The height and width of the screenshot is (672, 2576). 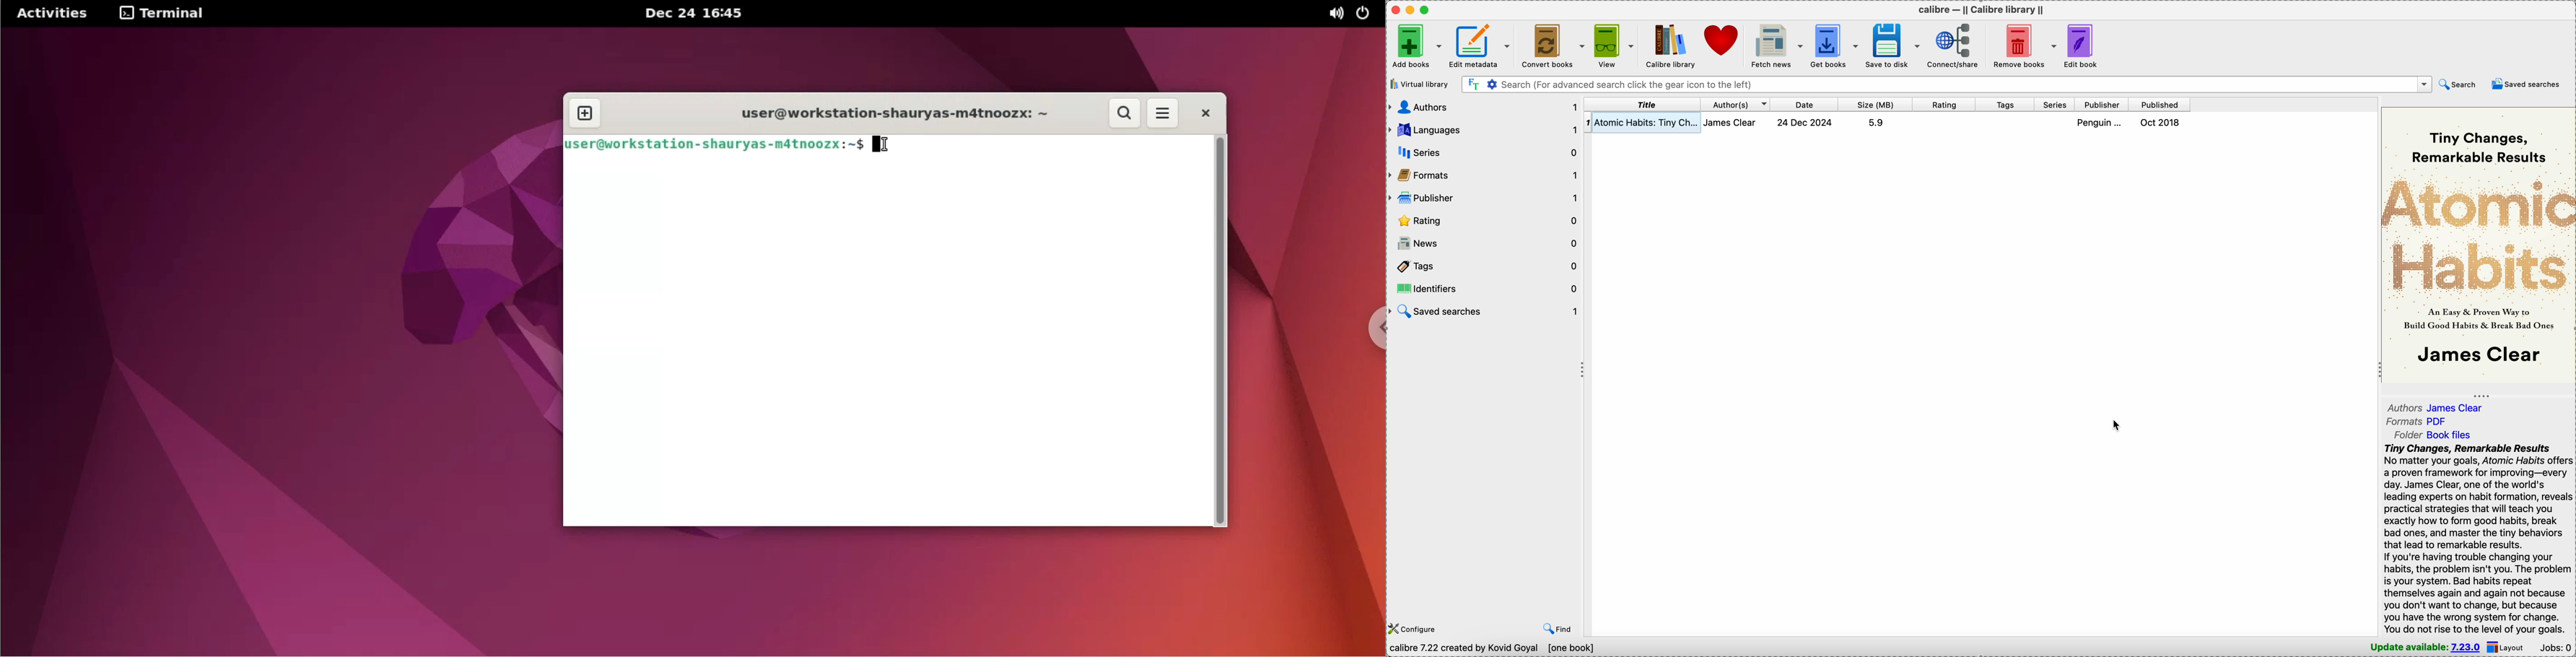 What do you see at coordinates (1836, 45) in the screenshot?
I see `get books` at bounding box center [1836, 45].